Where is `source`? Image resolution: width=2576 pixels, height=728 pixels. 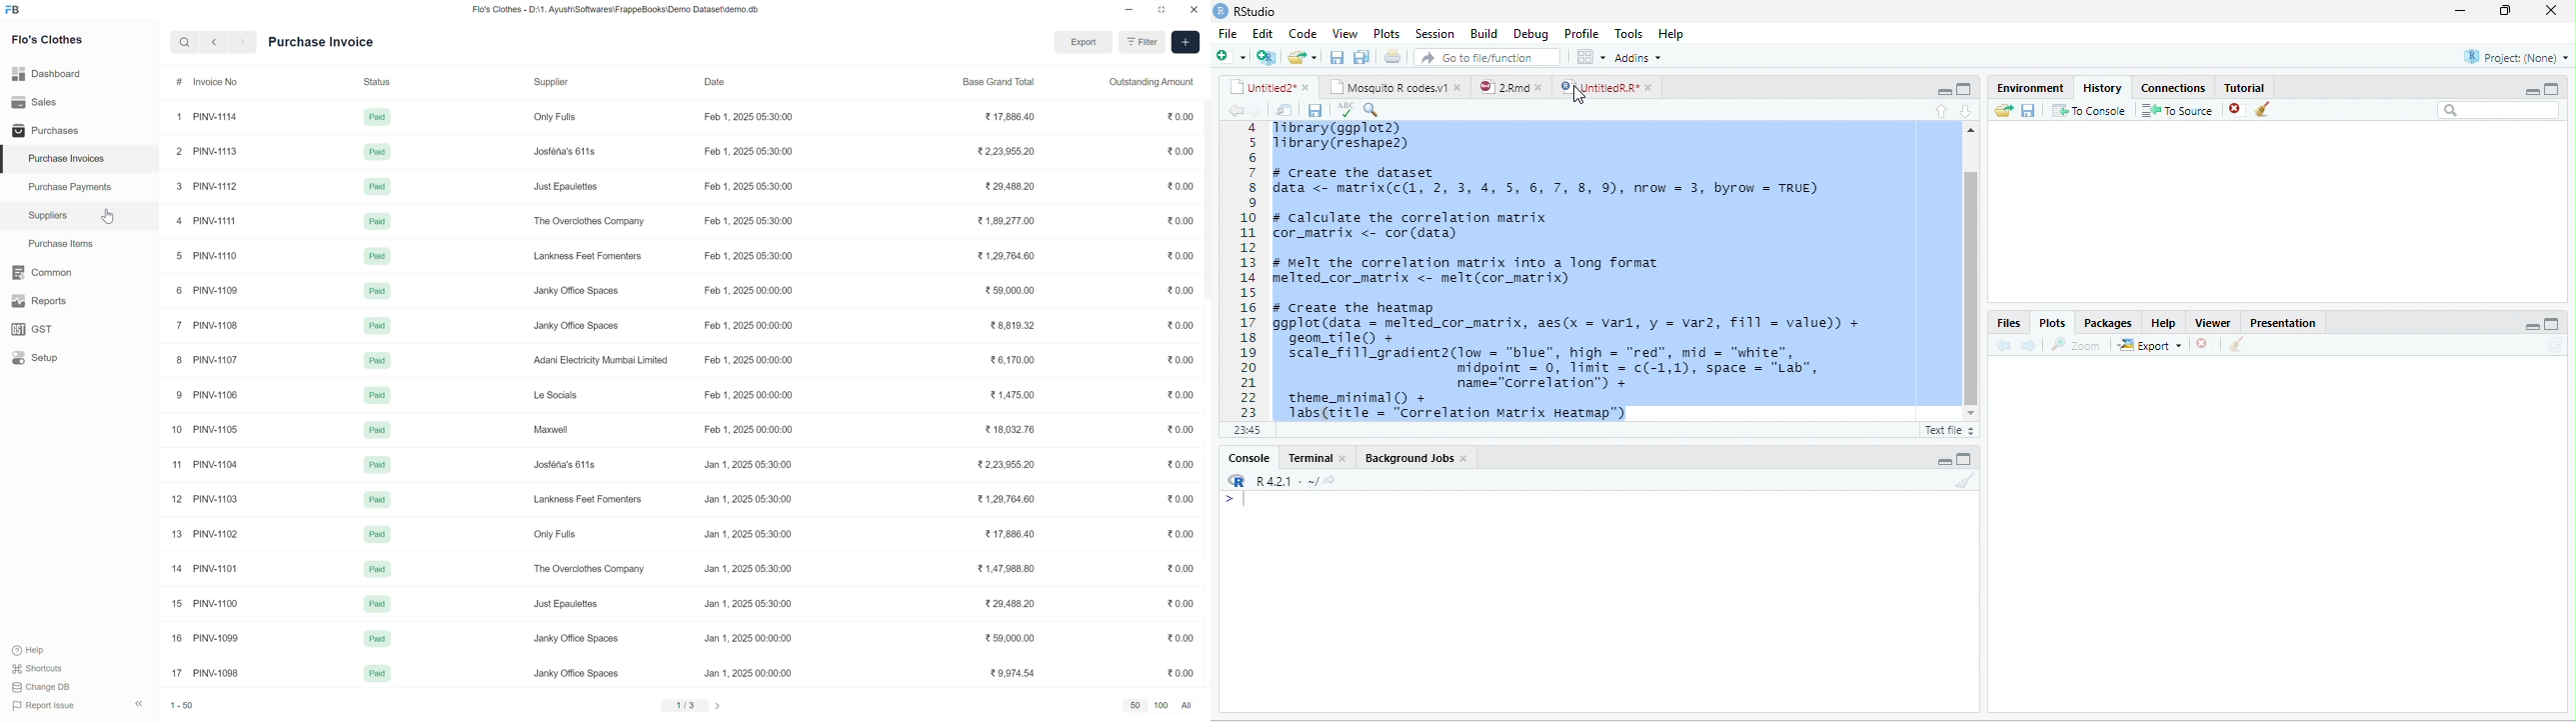 source is located at coordinates (1934, 110).